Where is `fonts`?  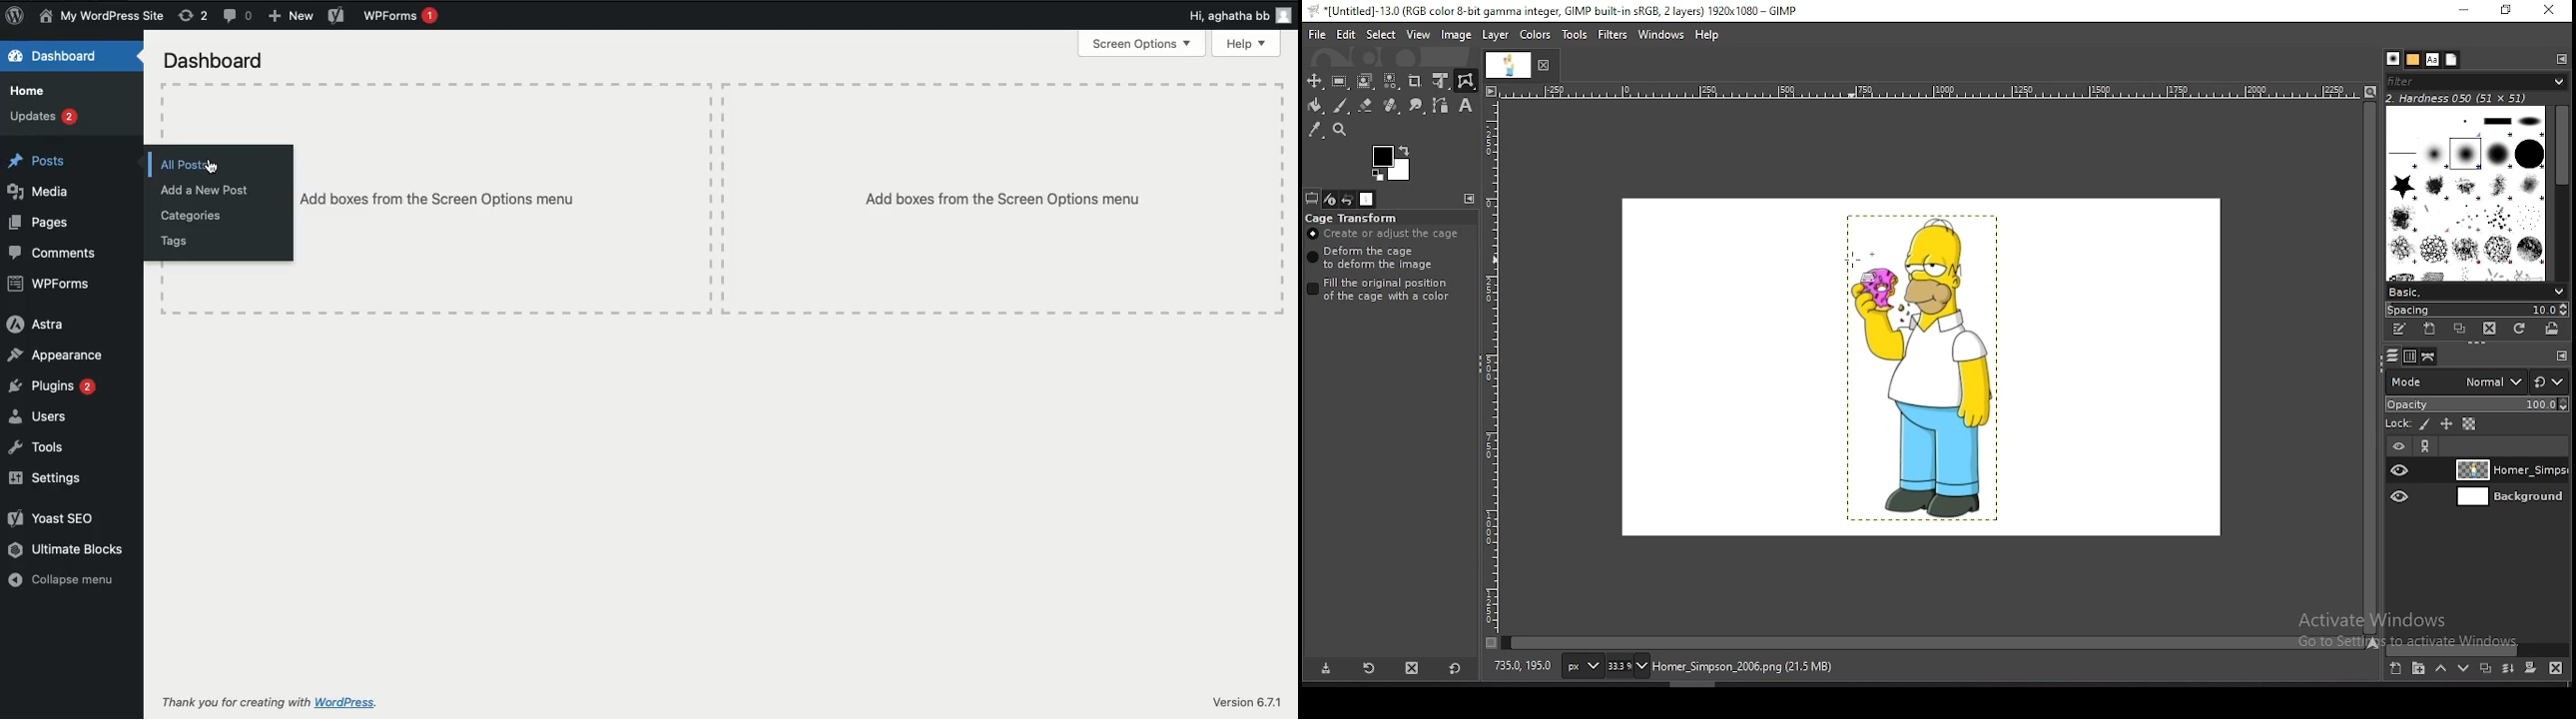 fonts is located at coordinates (2431, 59).